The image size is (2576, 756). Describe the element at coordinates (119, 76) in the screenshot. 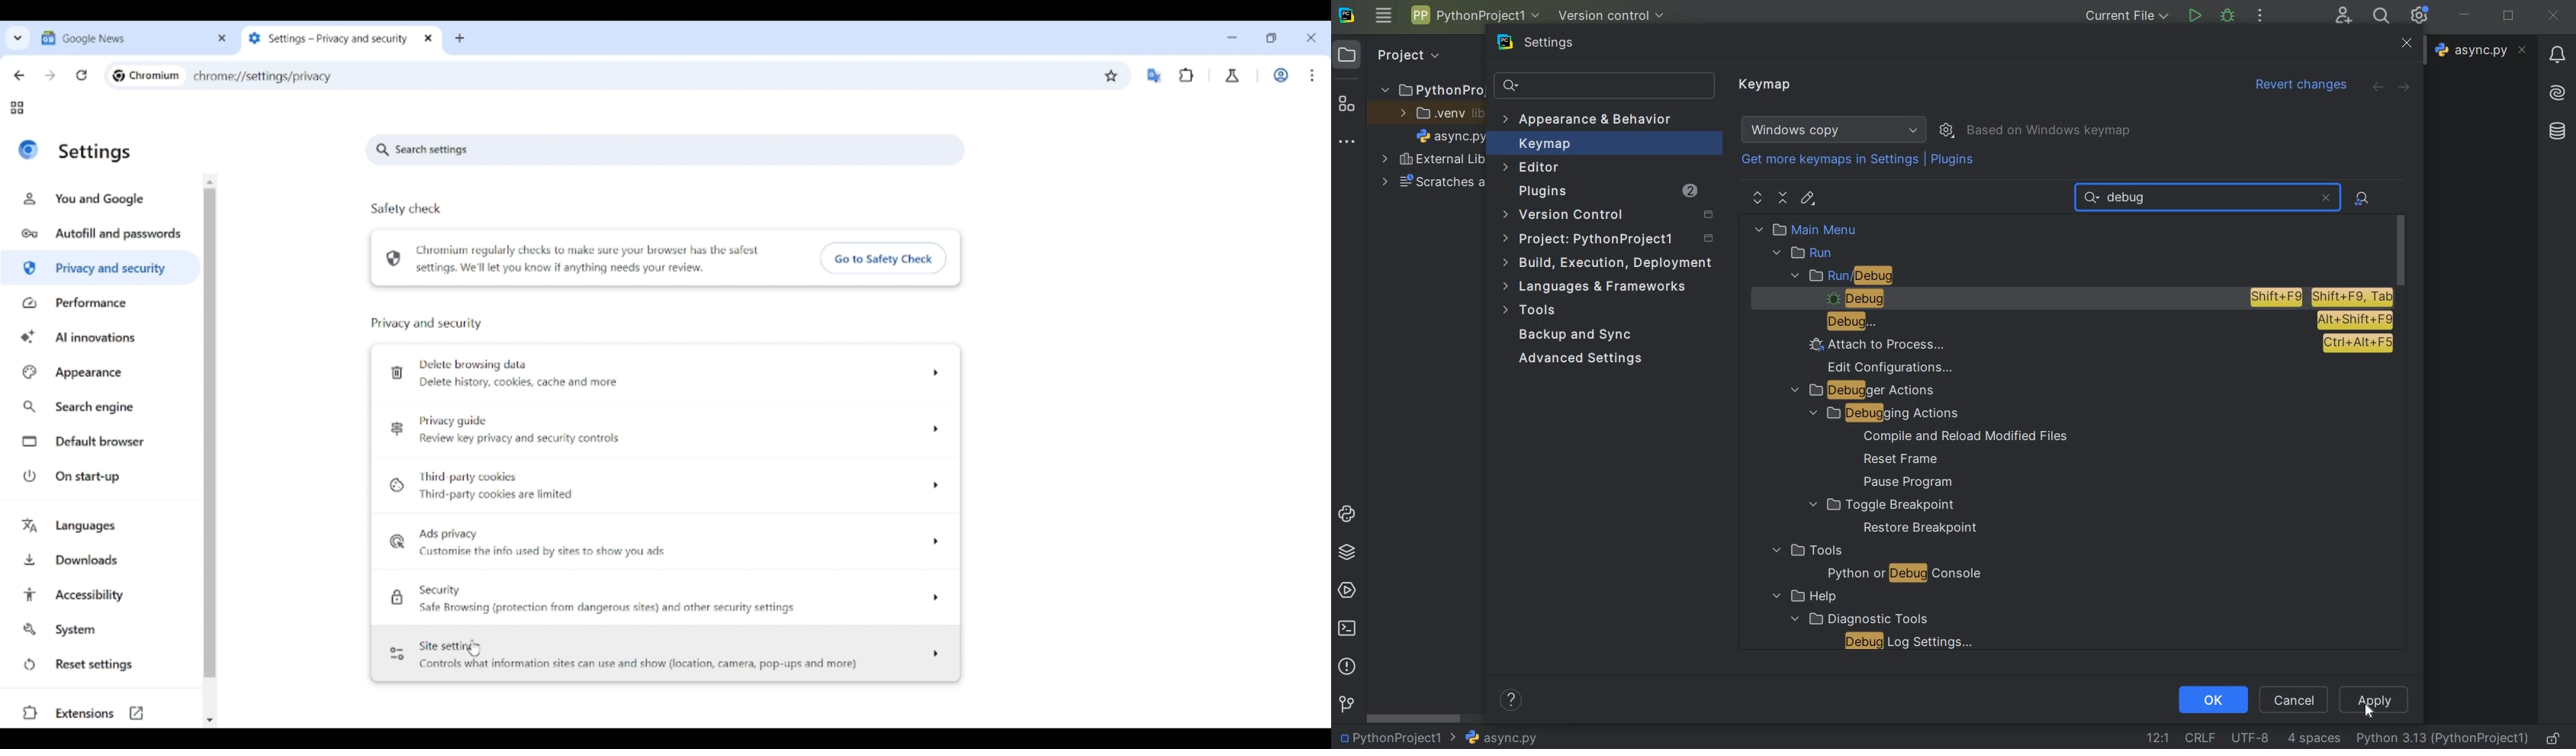

I see `Chromium logo` at that location.